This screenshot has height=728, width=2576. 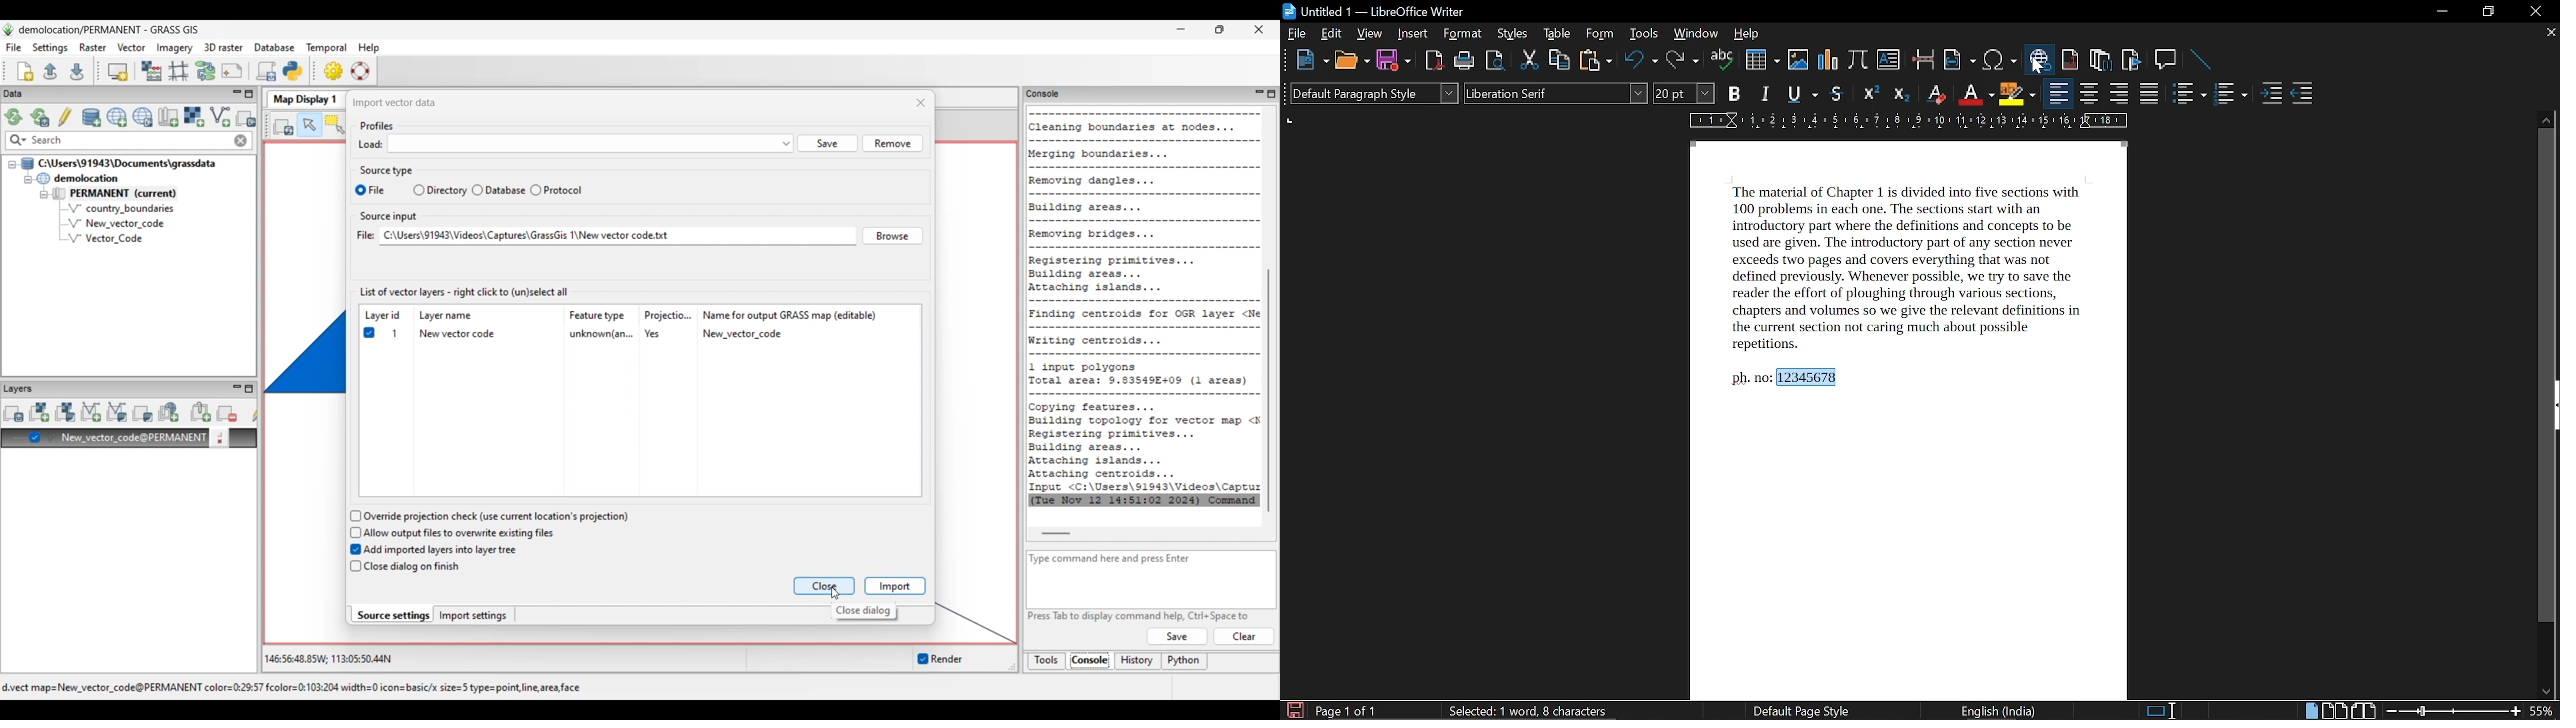 What do you see at coordinates (1533, 712) in the screenshot?
I see `selected: 1 word, 8 characters` at bounding box center [1533, 712].